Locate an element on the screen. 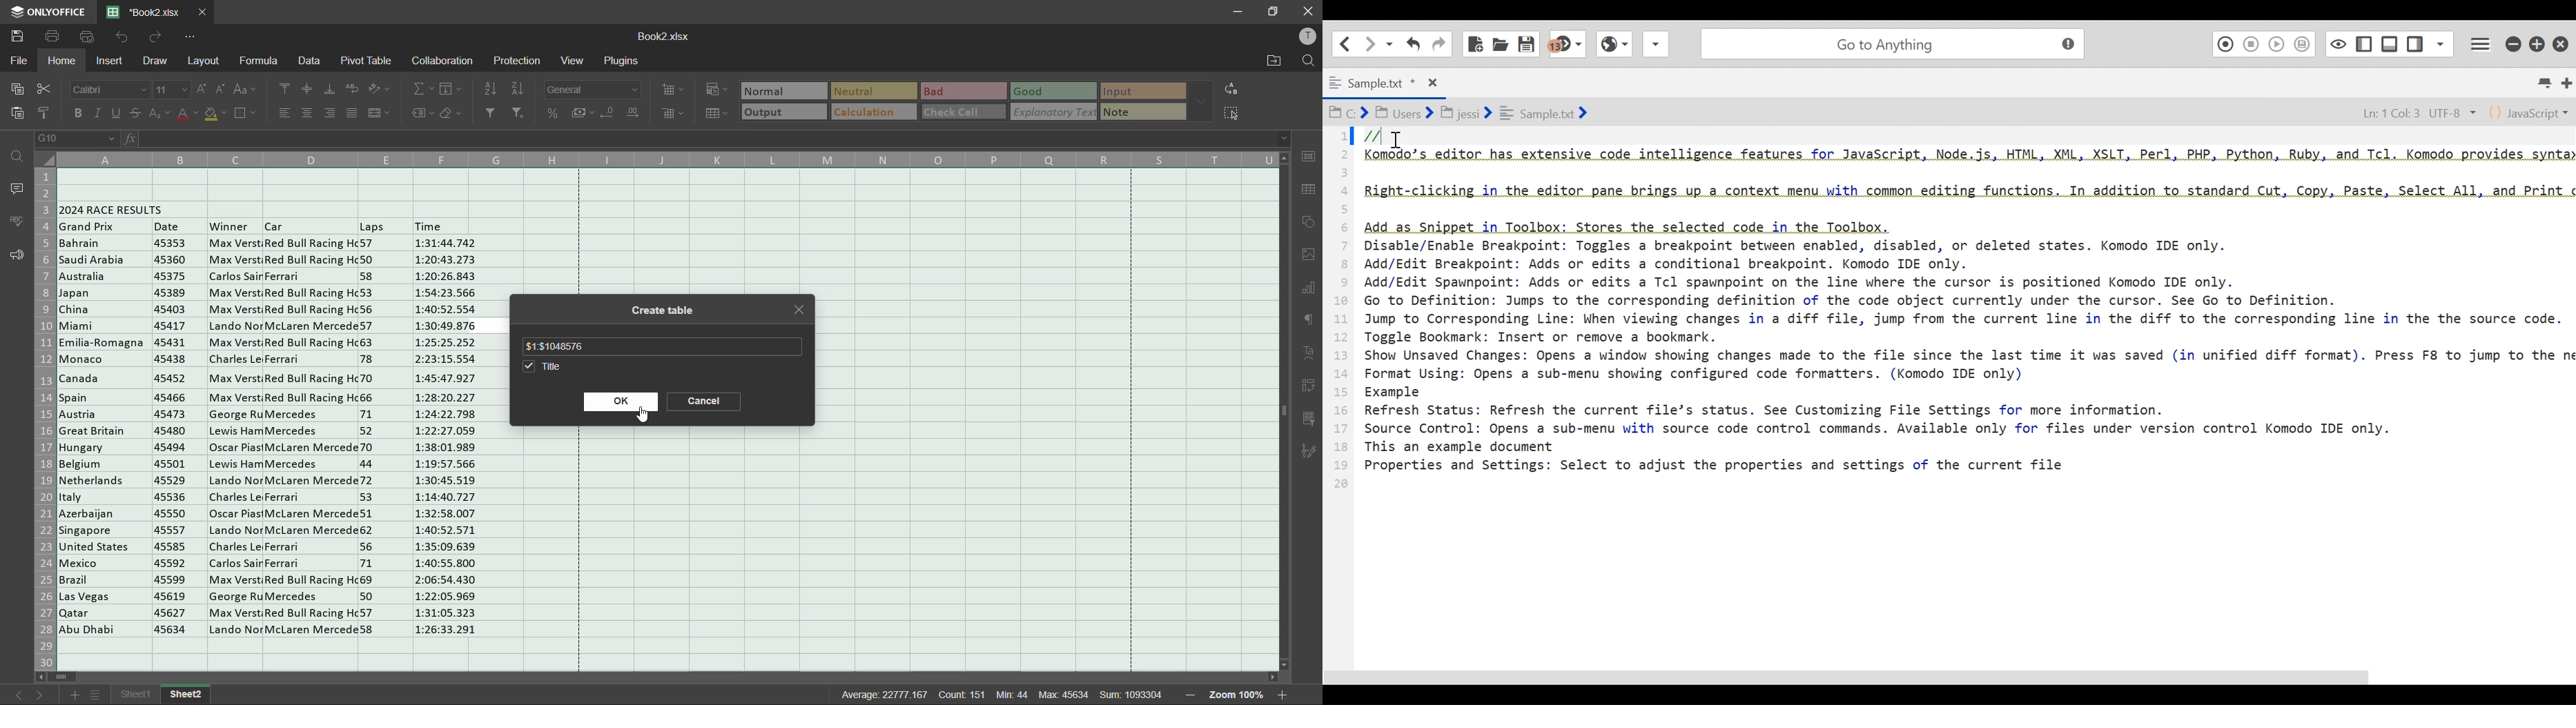  more options is located at coordinates (1201, 101).